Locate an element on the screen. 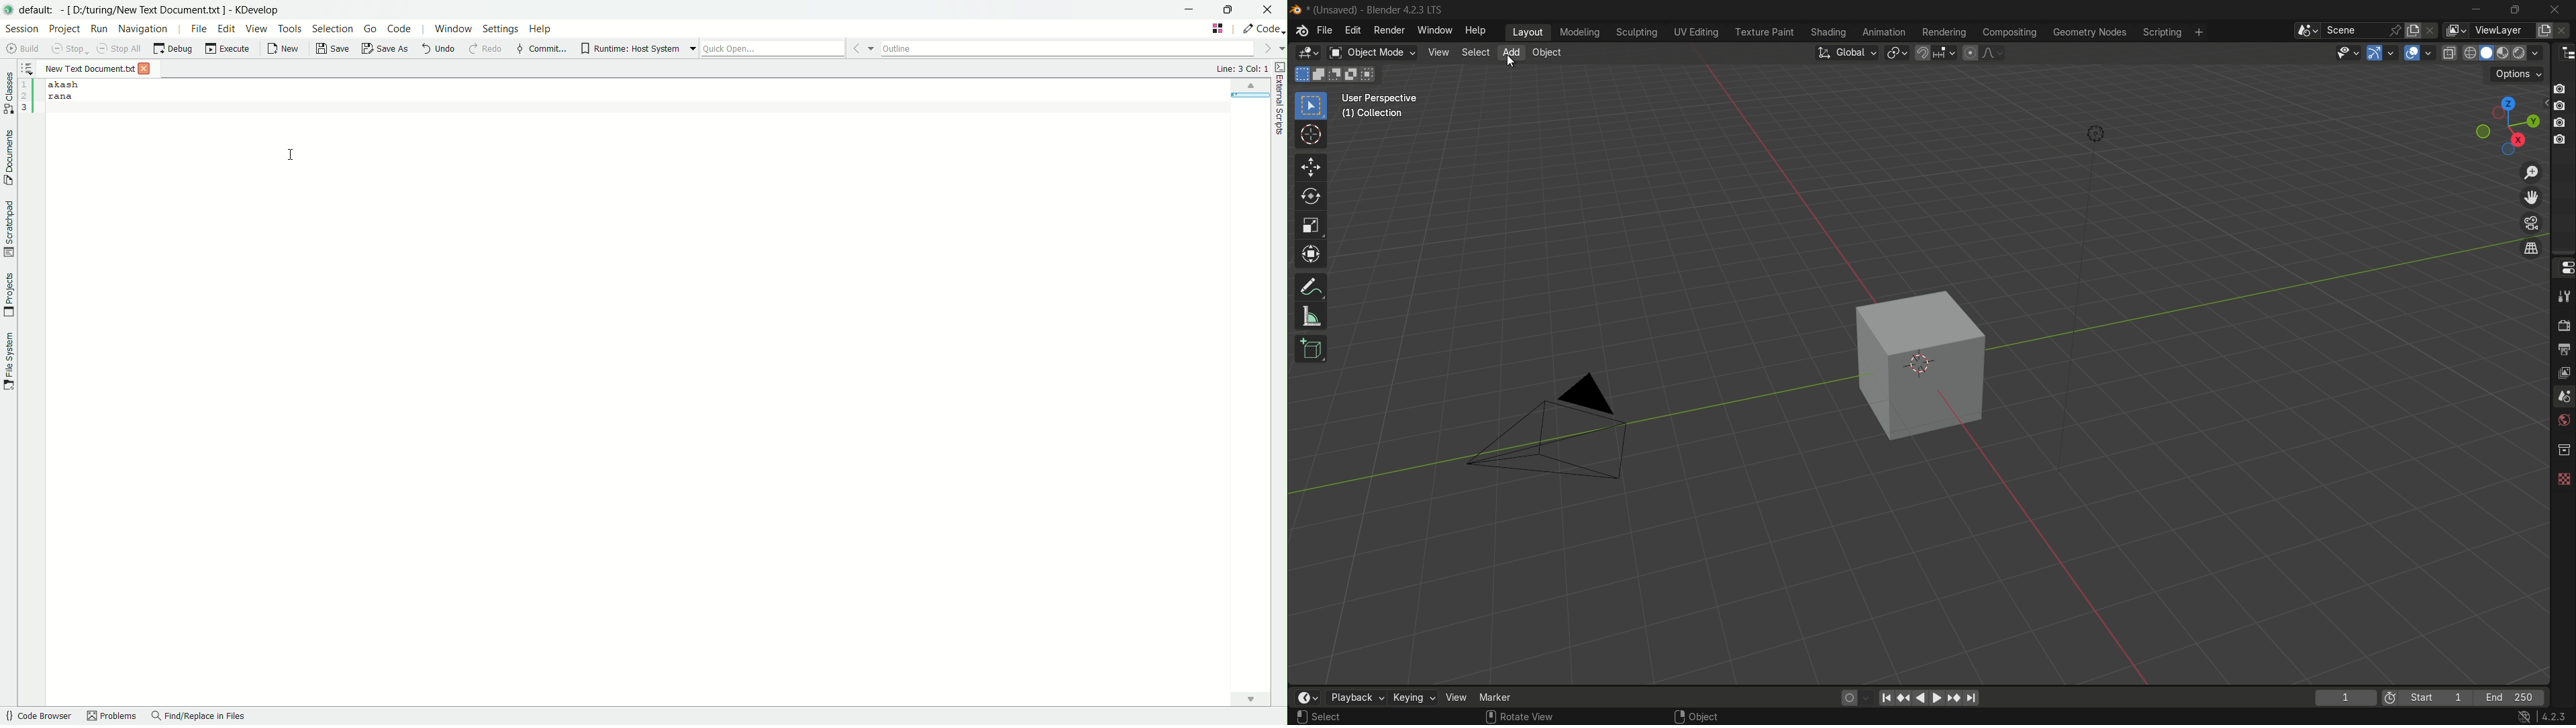 The width and height of the screenshot is (2576, 728). toggle documents is located at coordinates (8, 155).